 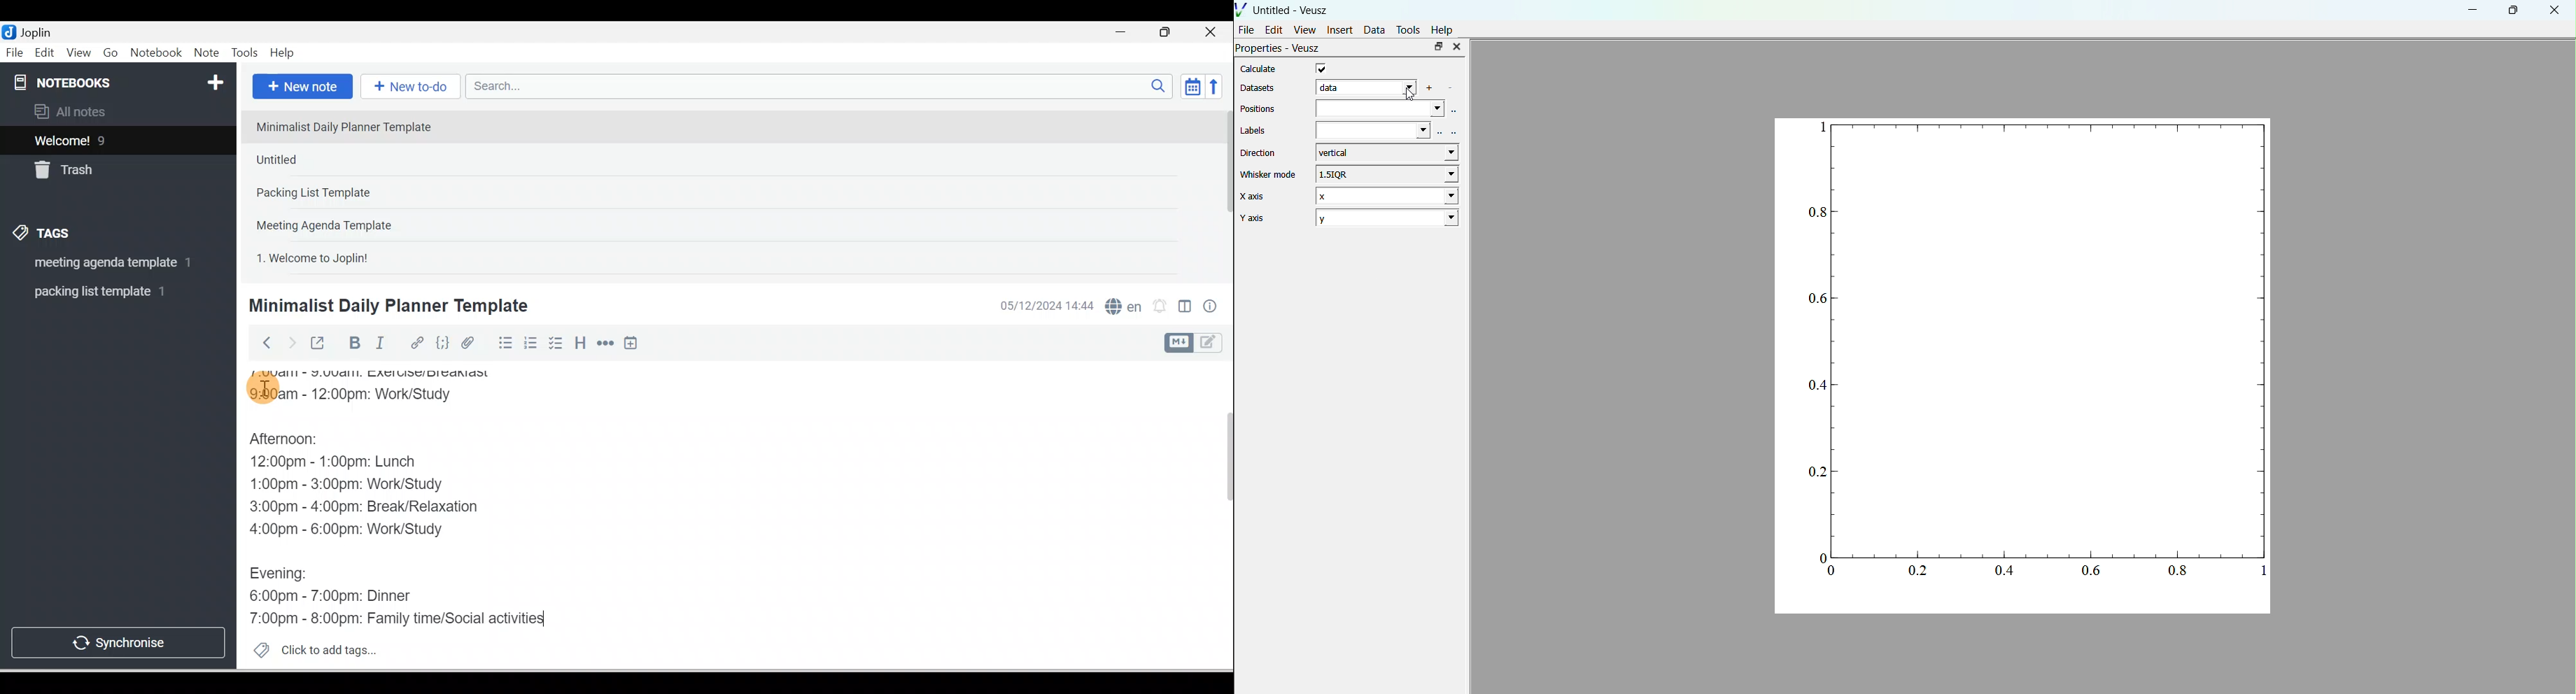 I want to click on 4:00pm - 6:00pm: Work/Study, so click(x=350, y=530).